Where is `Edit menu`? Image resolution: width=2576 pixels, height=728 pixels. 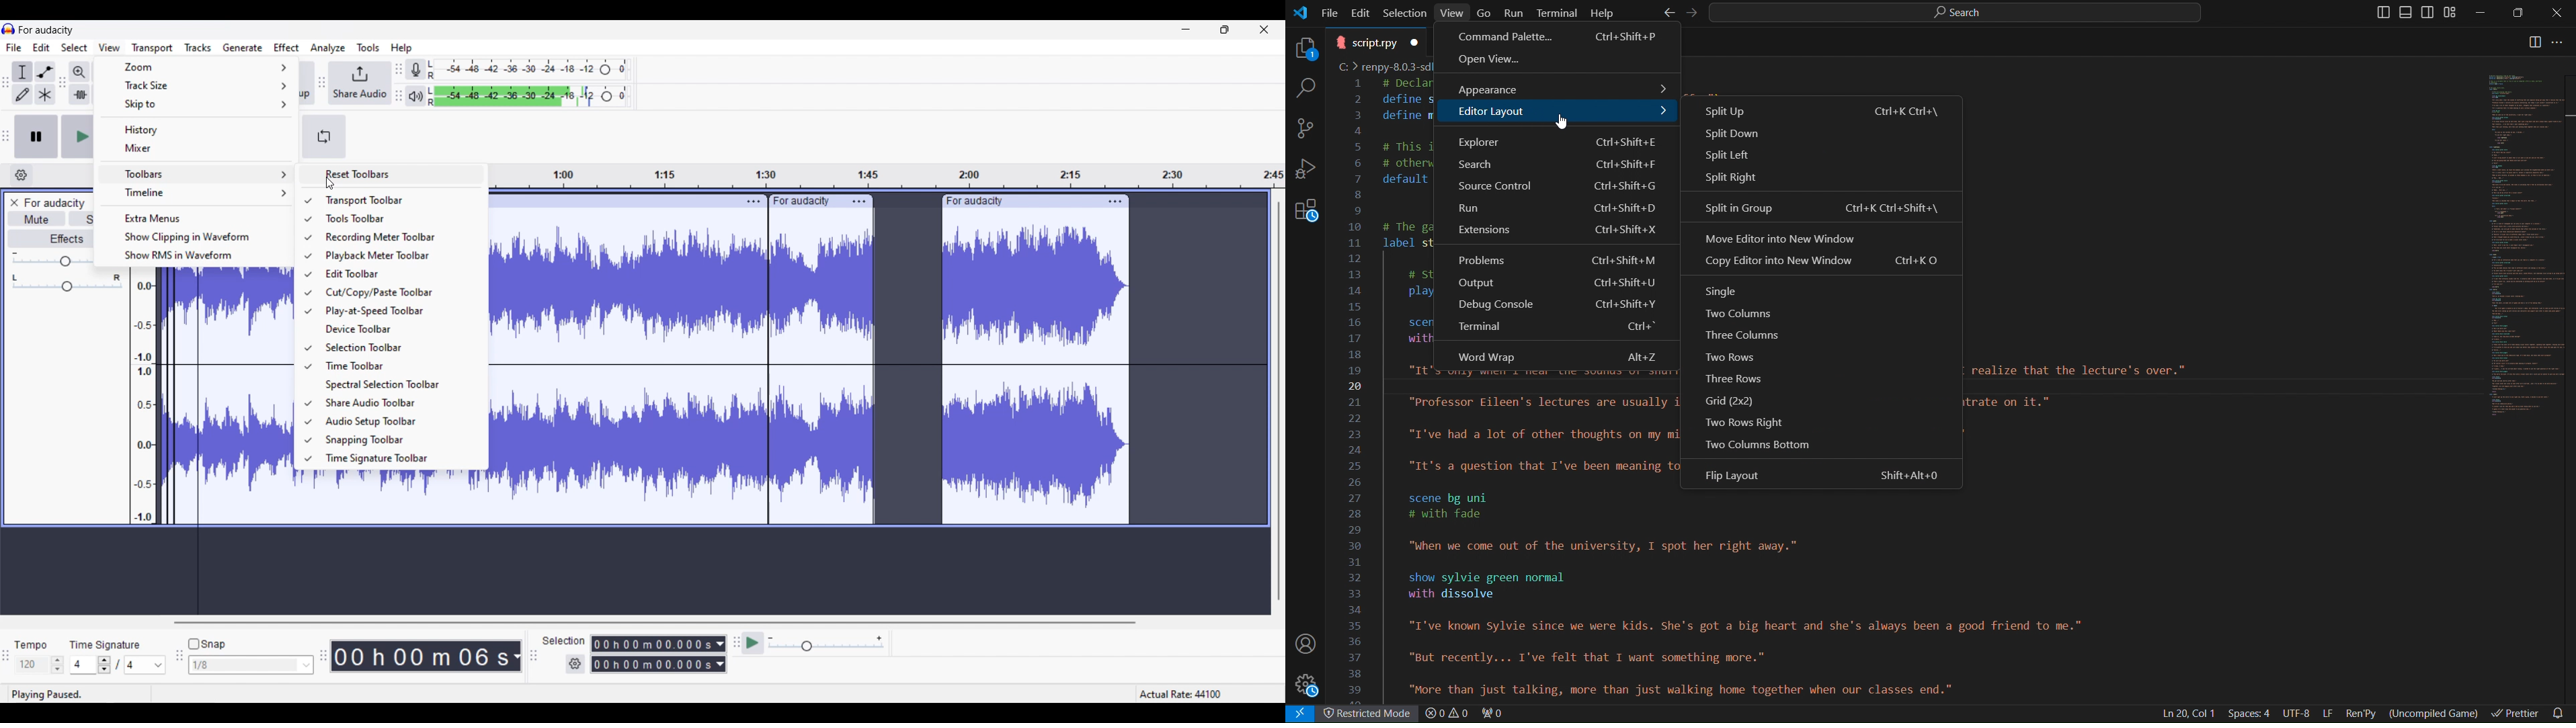
Edit menu is located at coordinates (42, 48).